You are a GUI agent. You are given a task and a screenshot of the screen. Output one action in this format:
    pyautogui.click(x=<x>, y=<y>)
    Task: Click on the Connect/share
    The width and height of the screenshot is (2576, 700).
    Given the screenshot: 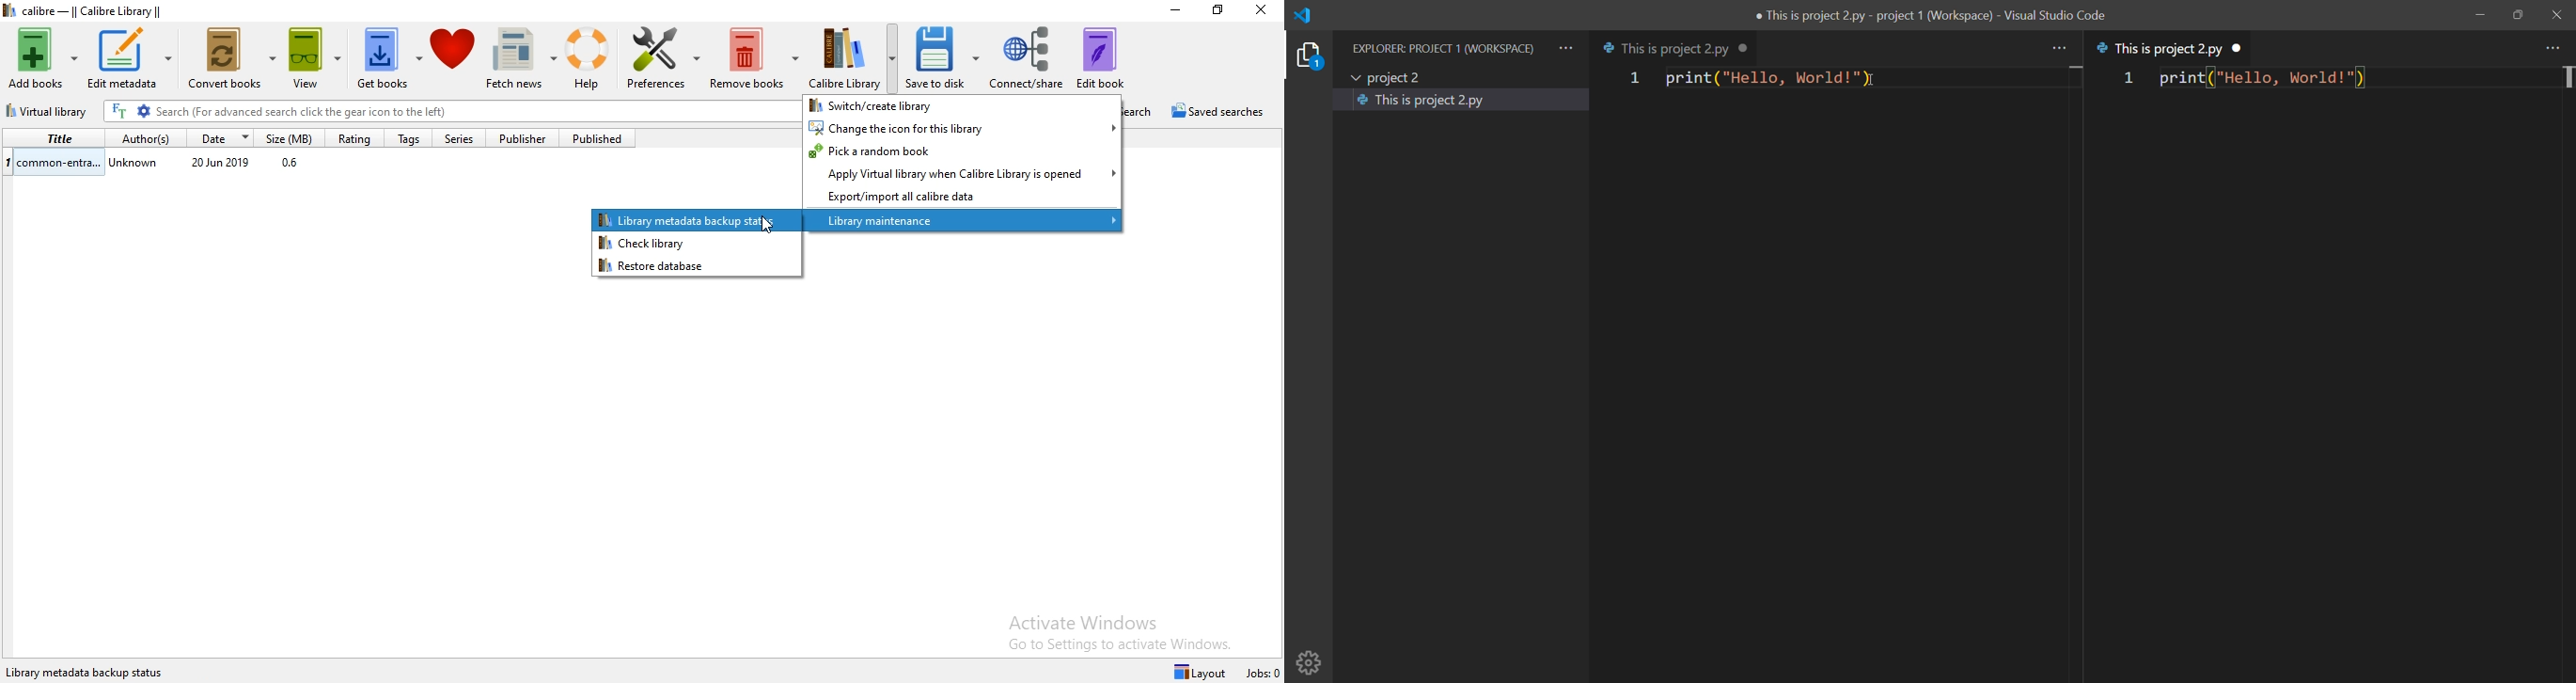 What is the action you would take?
    pyautogui.click(x=1028, y=56)
    